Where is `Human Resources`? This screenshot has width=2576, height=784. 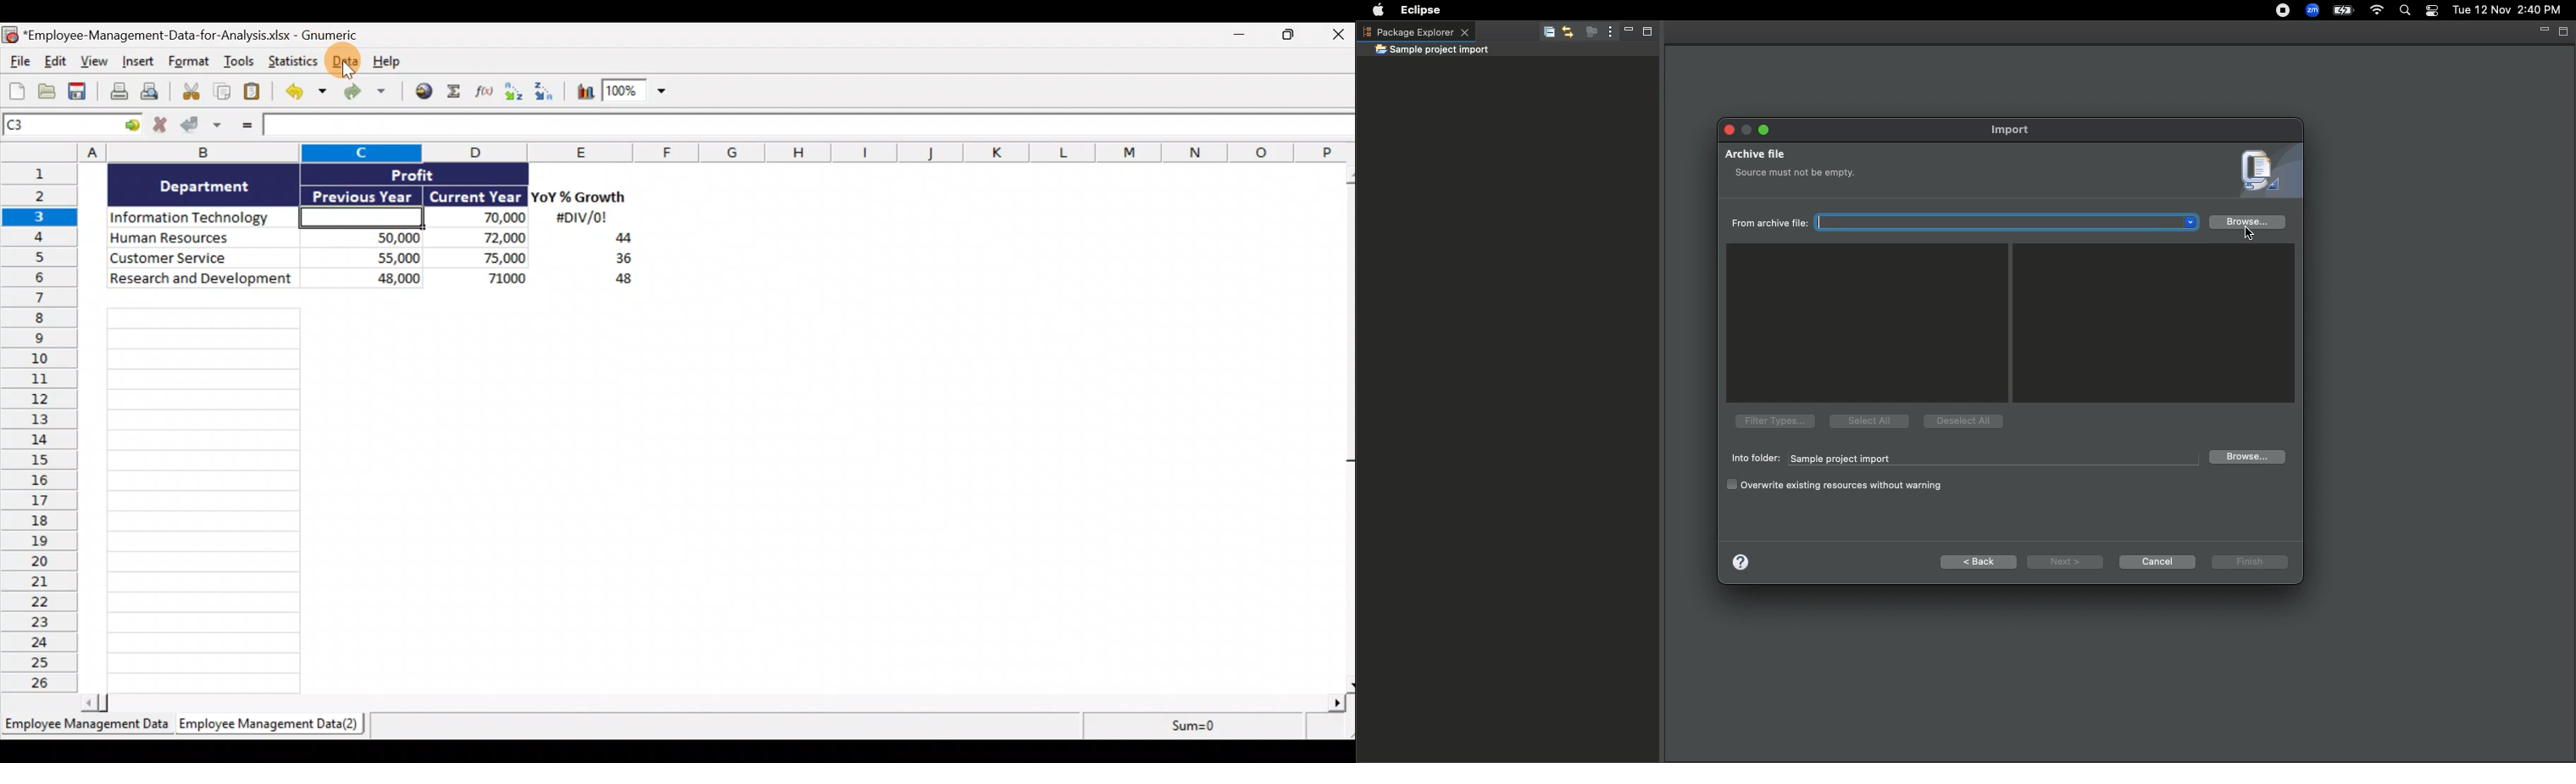
Human Resources is located at coordinates (200, 239).